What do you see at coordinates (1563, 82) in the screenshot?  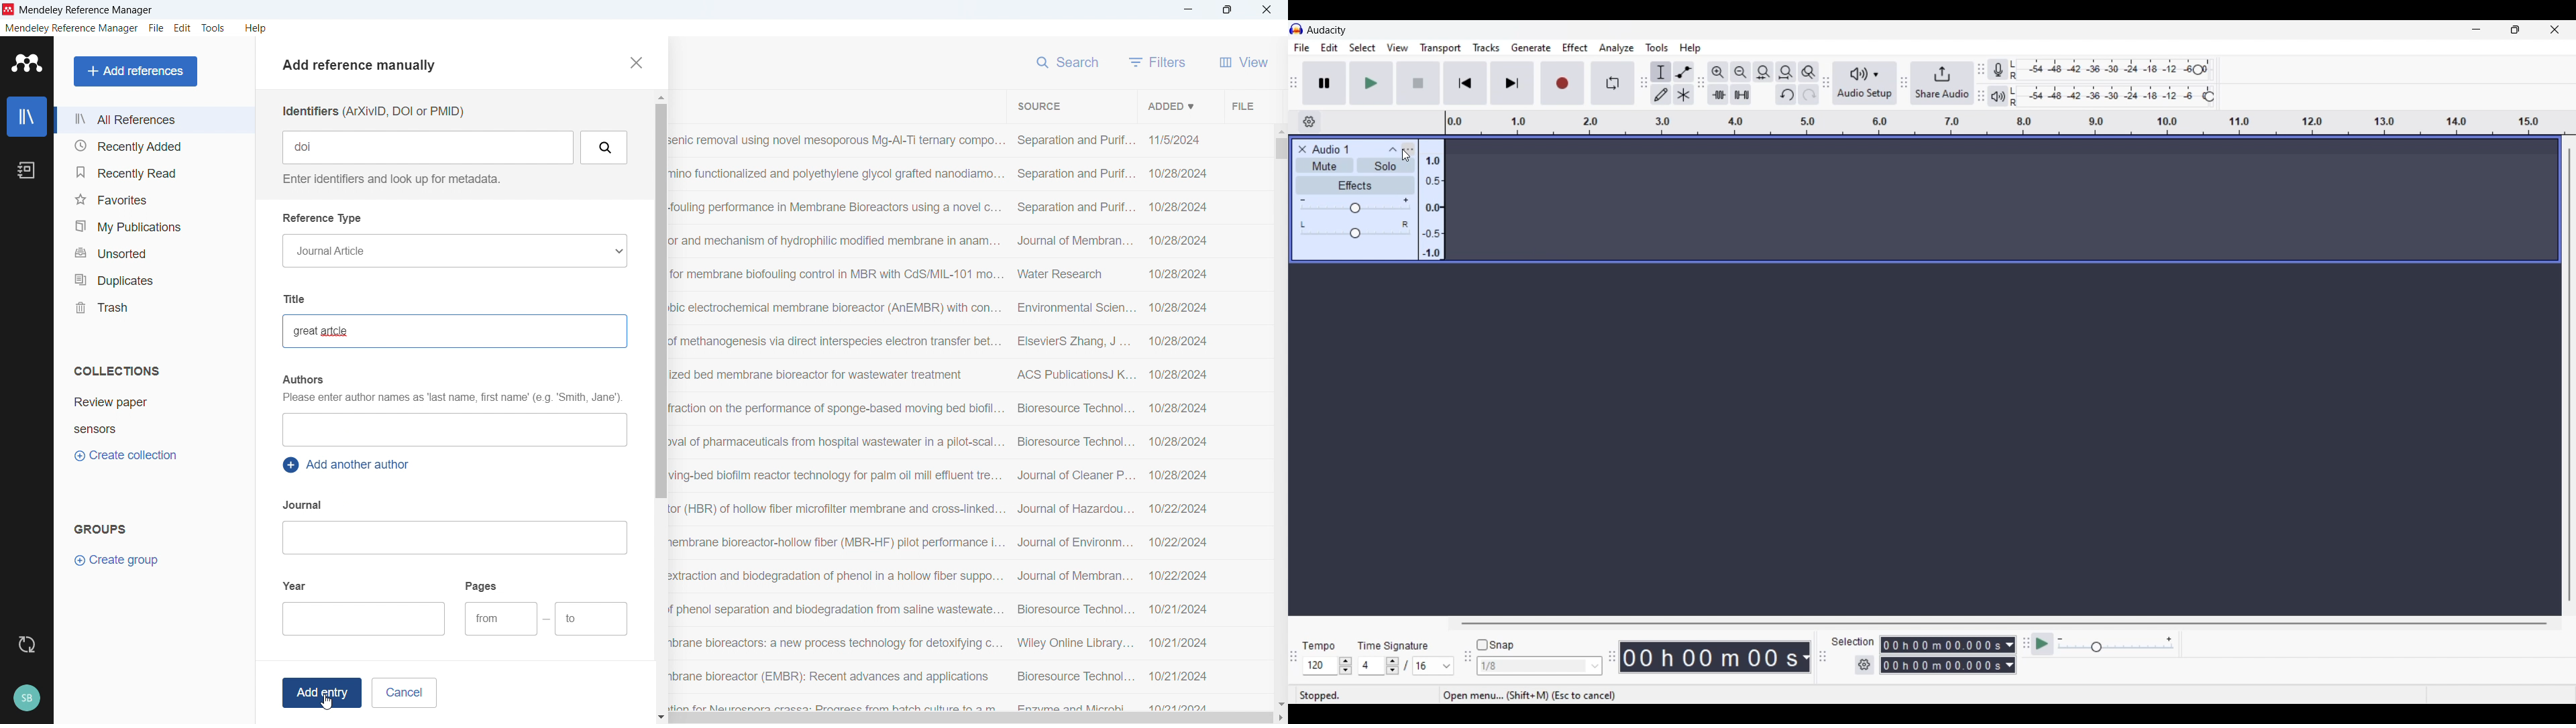 I see `Record/Record new track` at bounding box center [1563, 82].